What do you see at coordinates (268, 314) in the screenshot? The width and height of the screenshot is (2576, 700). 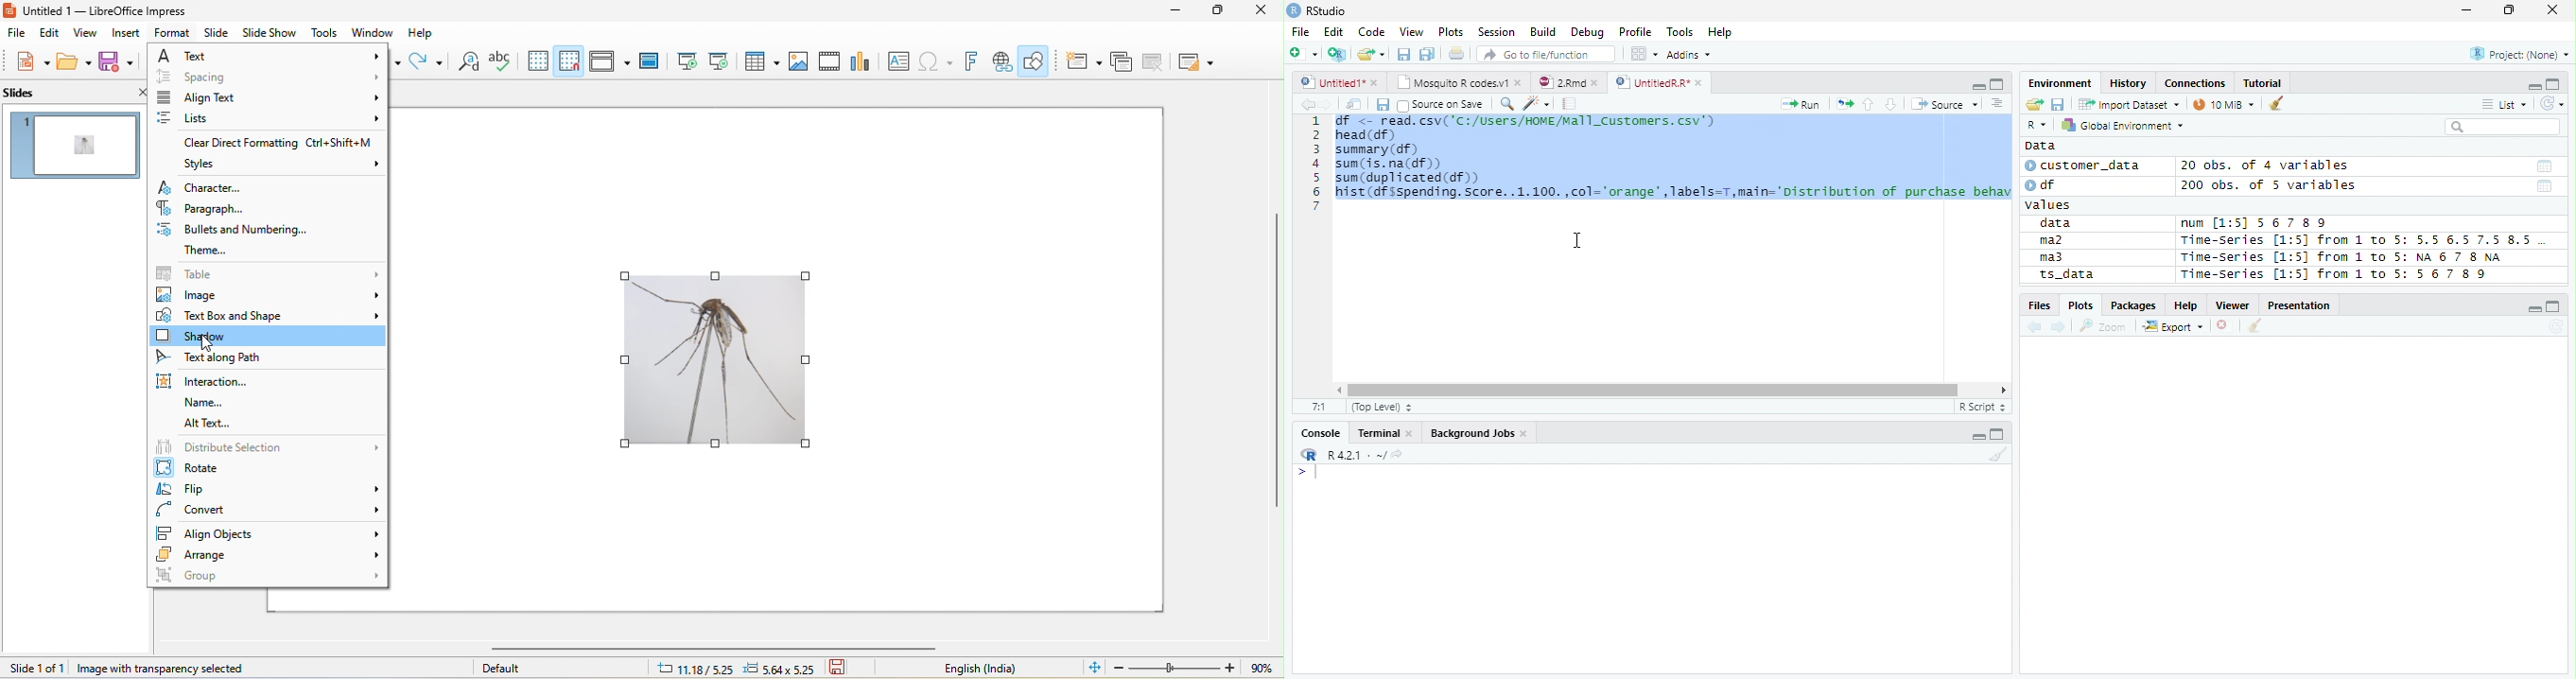 I see `textbox and shapes` at bounding box center [268, 314].